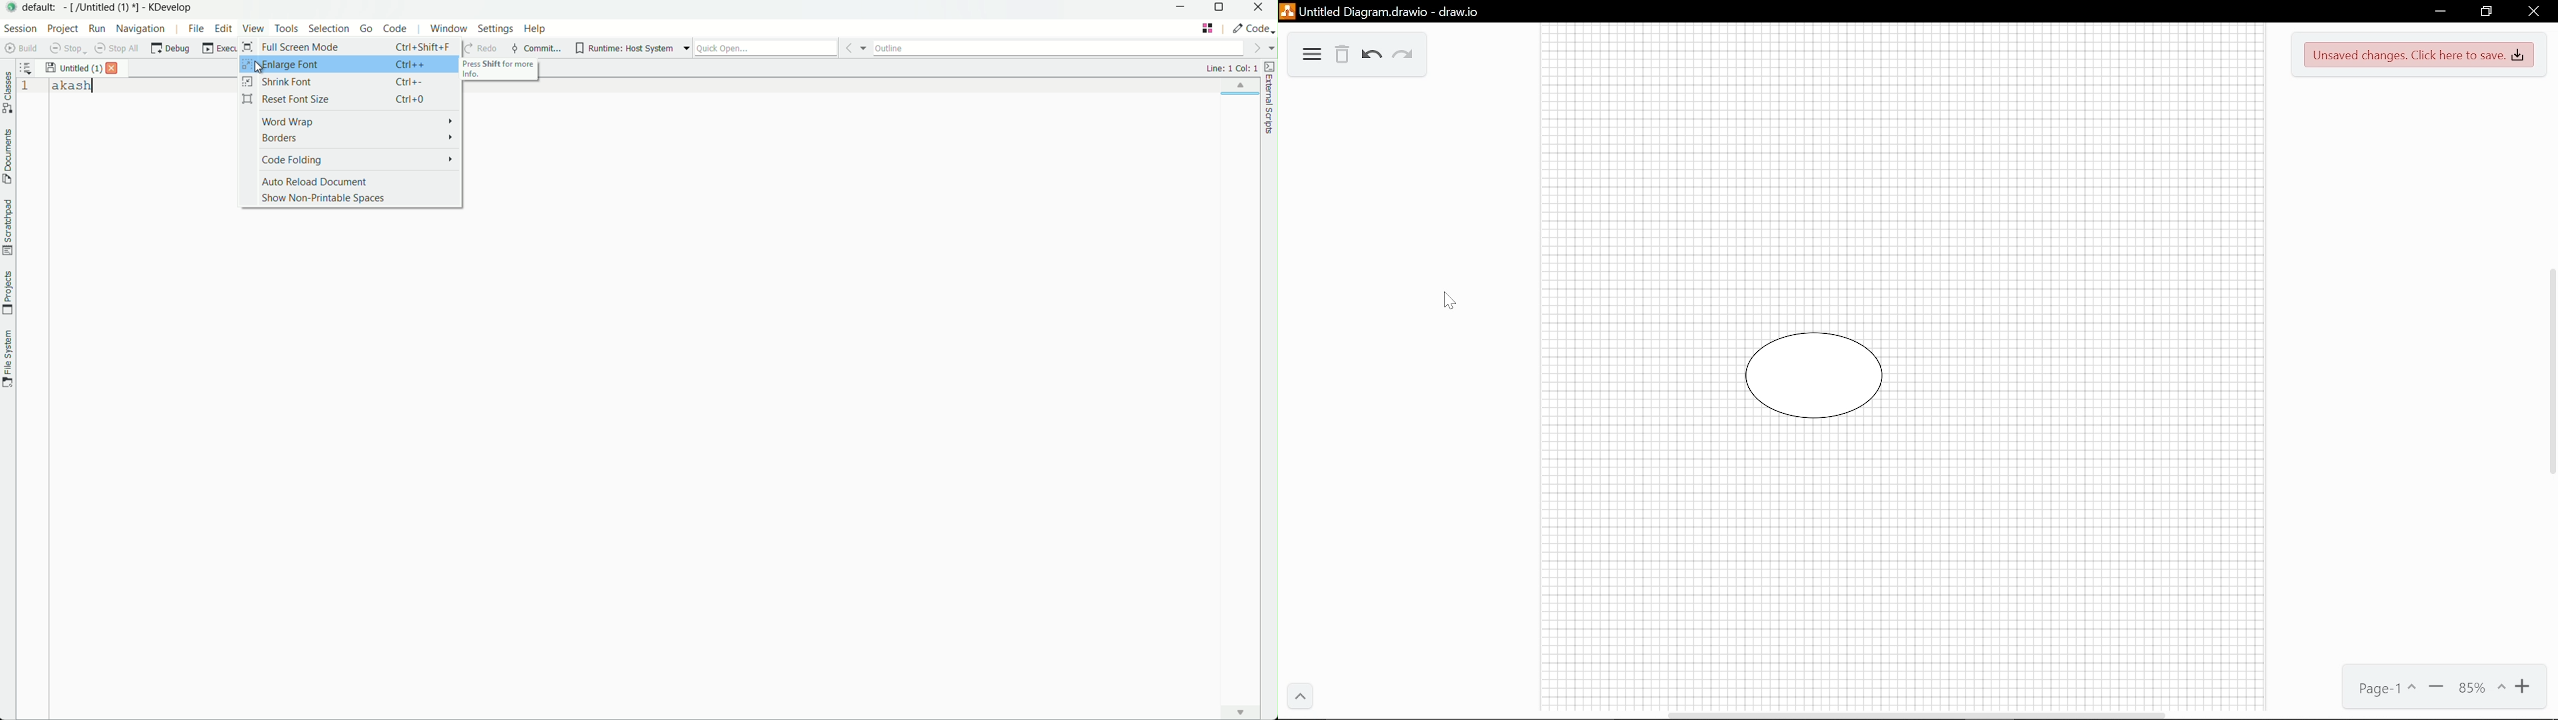 The image size is (2576, 728). What do you see at coordinates (2486, 12) in the screenshot?
I see `Restore down` at bounding box center [2486, 12].